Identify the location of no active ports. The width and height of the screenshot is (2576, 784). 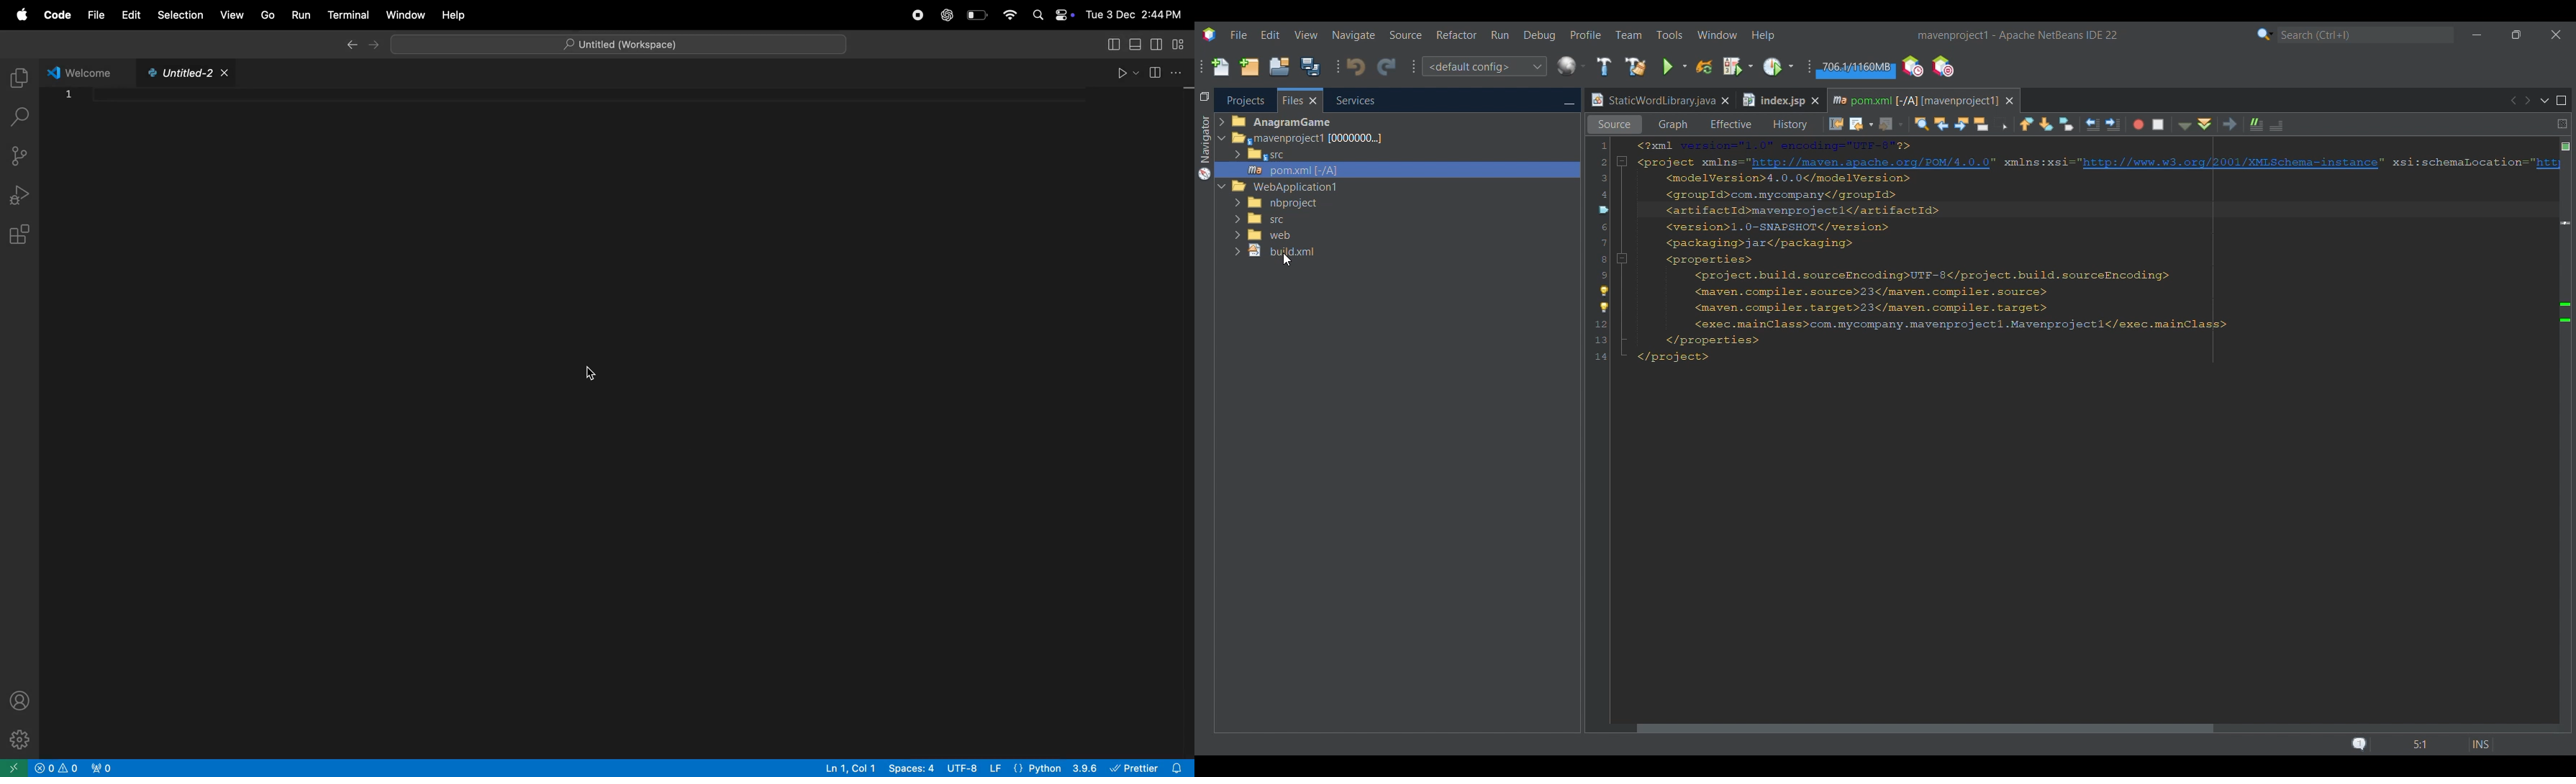
(106, 768).